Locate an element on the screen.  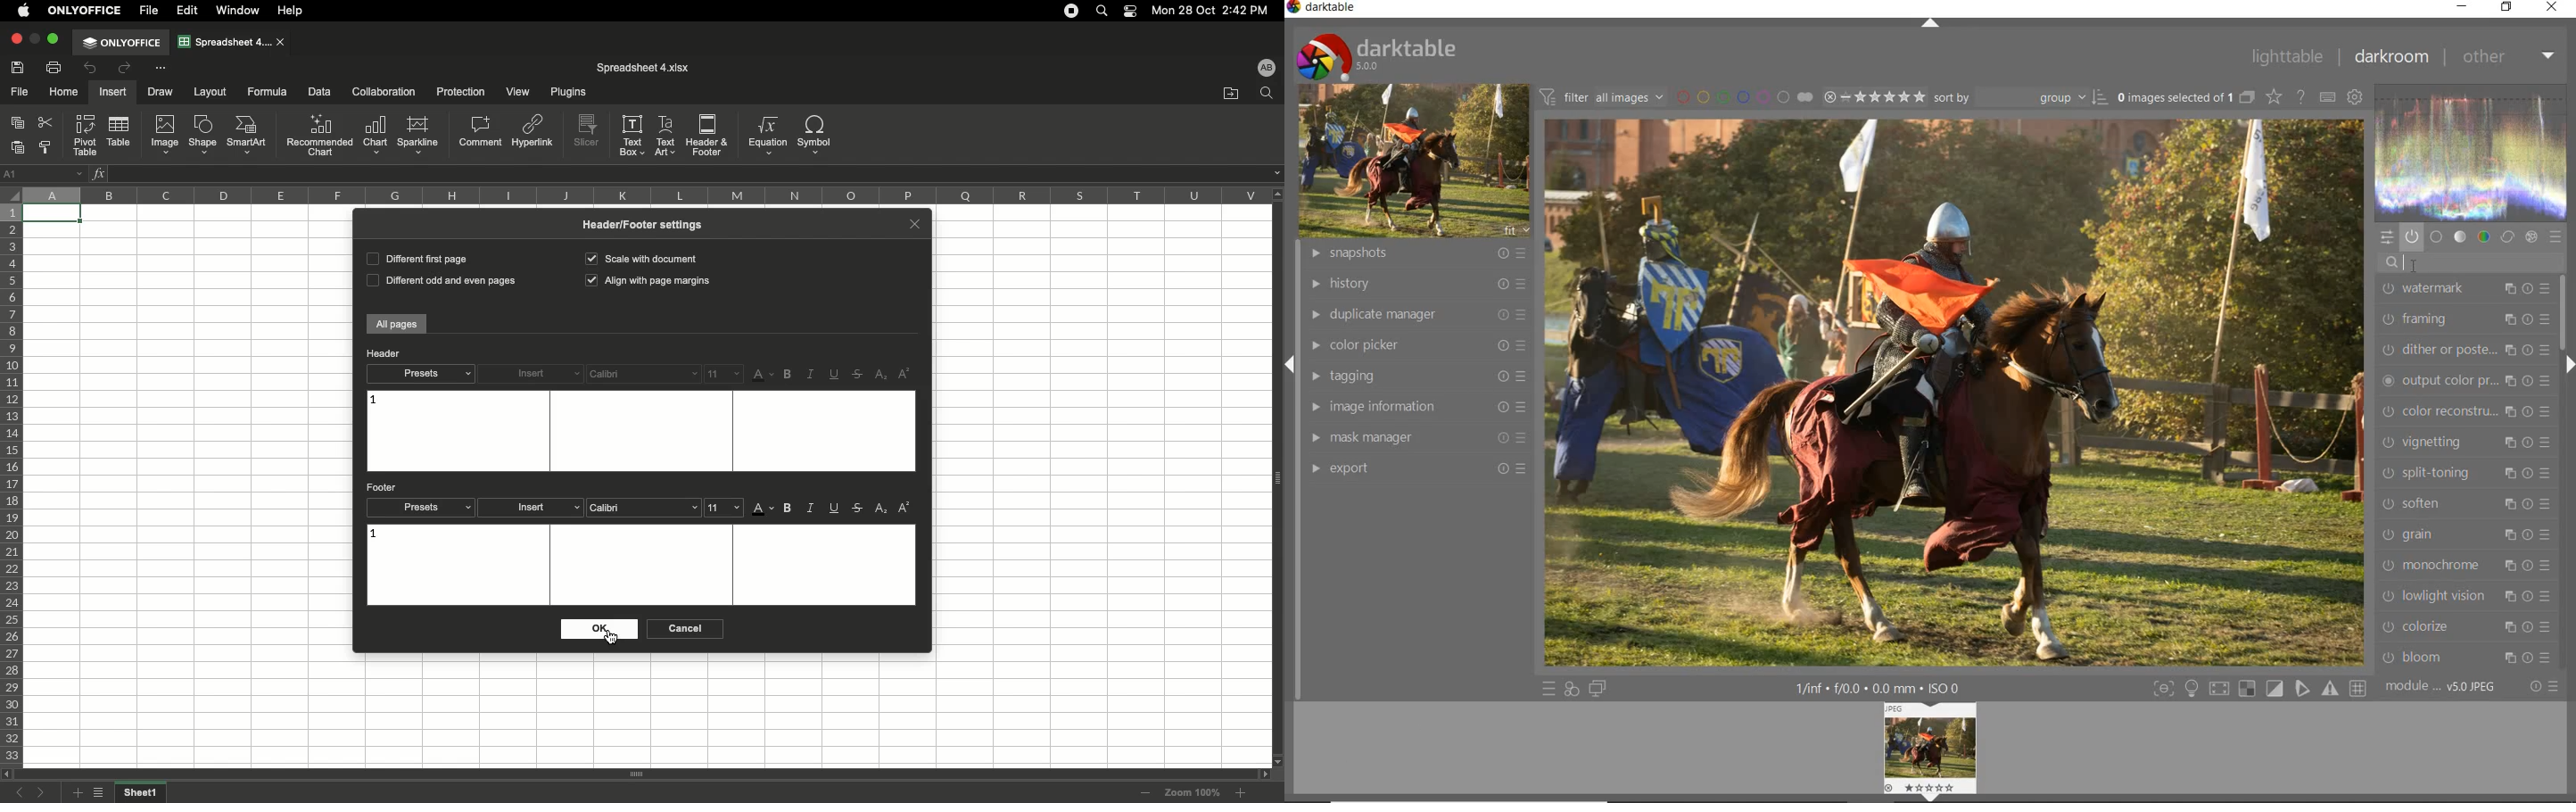
tone is located at coordinates (2461, 237).